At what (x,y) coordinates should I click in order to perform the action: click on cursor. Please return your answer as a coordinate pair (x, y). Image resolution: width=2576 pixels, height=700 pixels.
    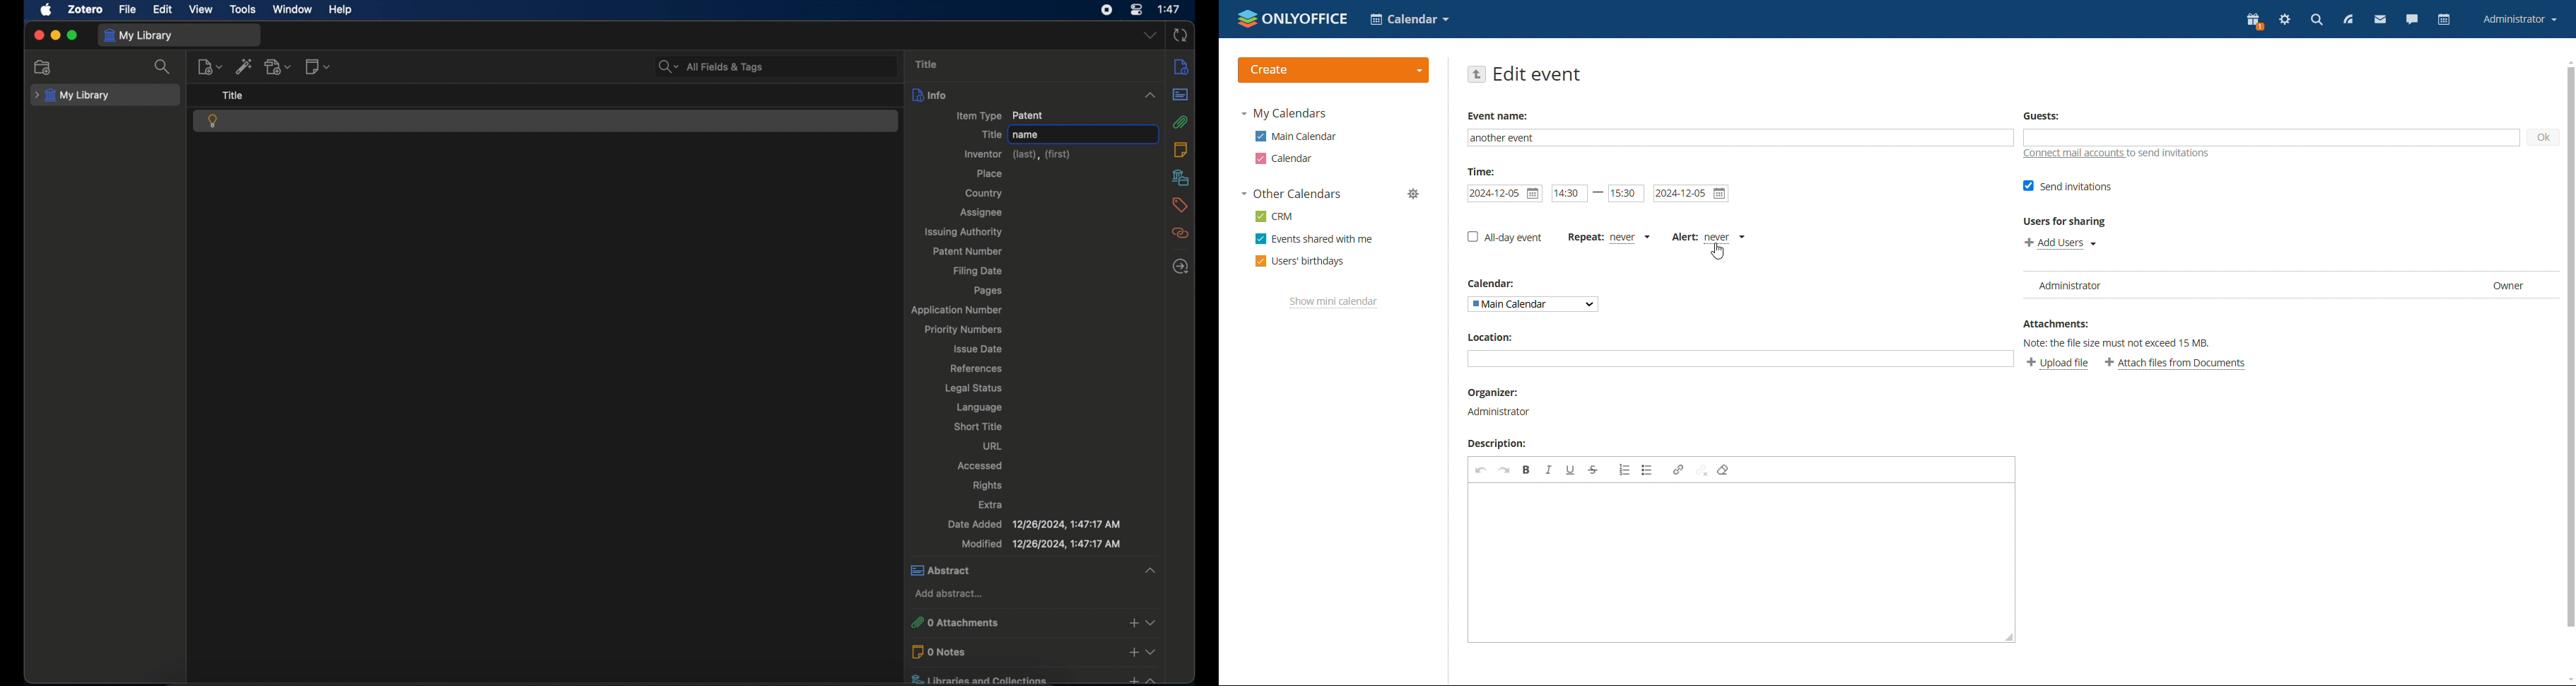
    Looking at the image, I should click on (1719, 252).